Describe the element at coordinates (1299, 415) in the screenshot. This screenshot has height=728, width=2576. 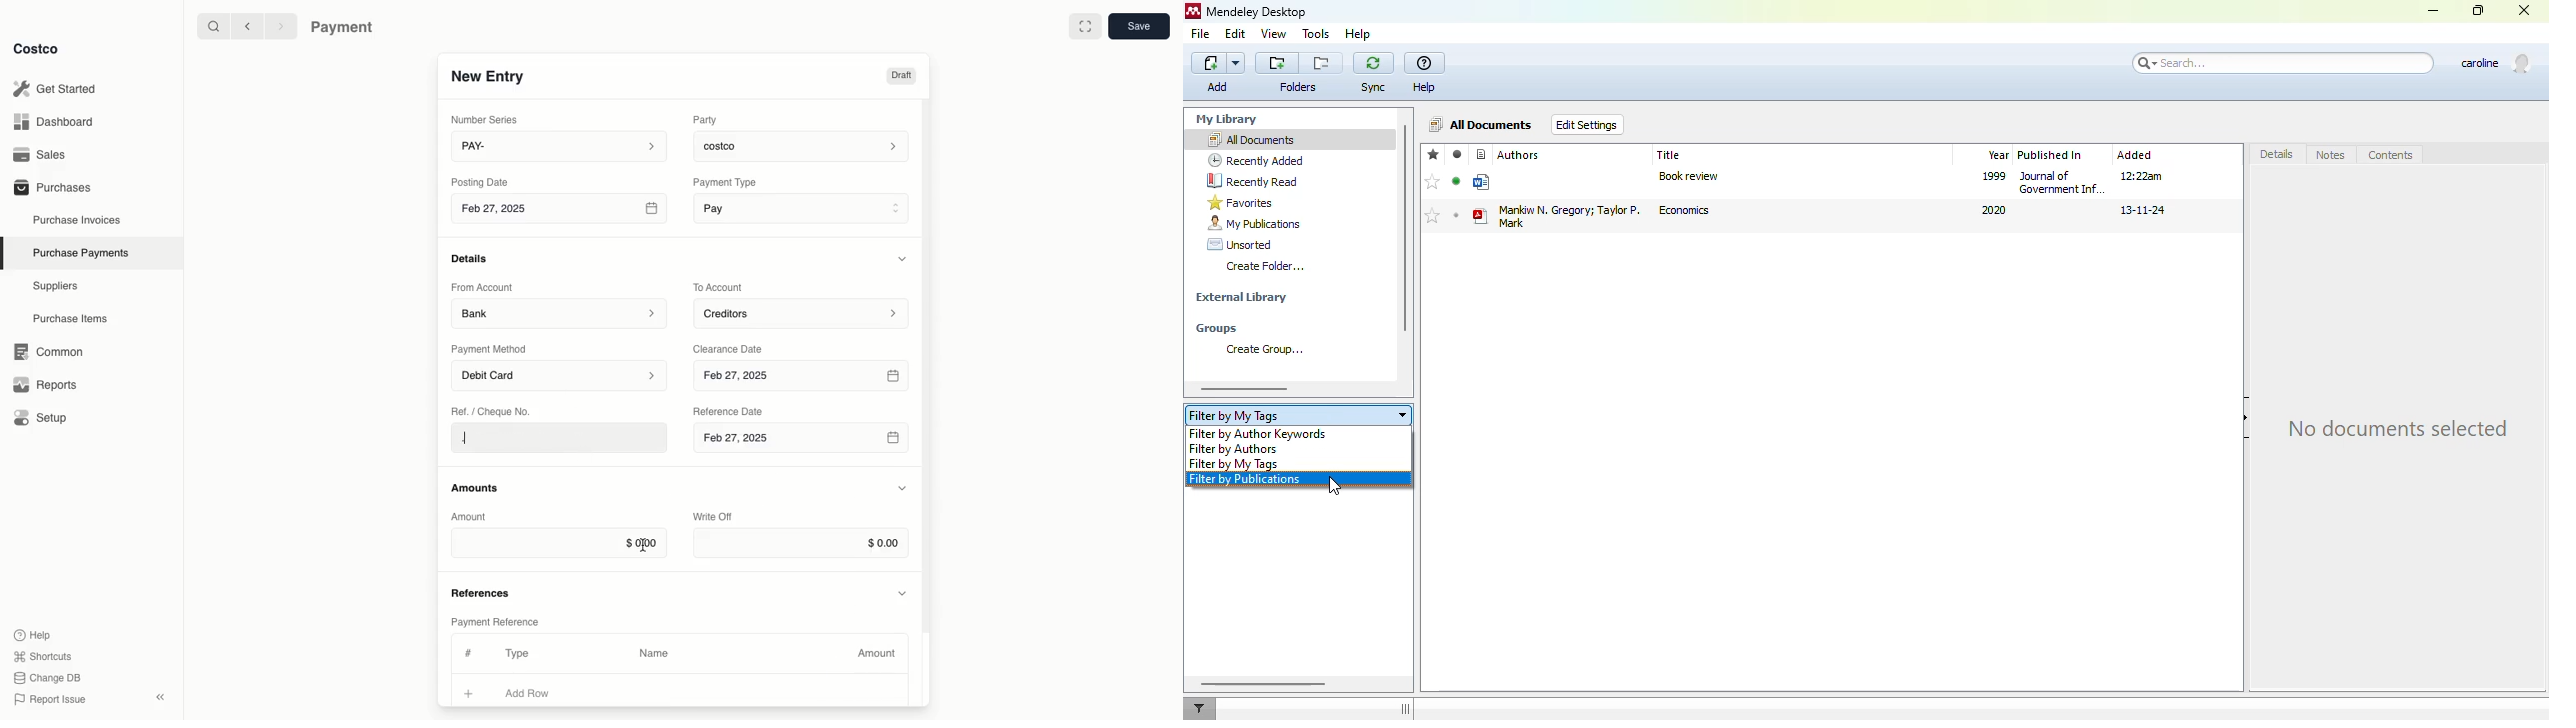
I see `filter by my tags` at that location.